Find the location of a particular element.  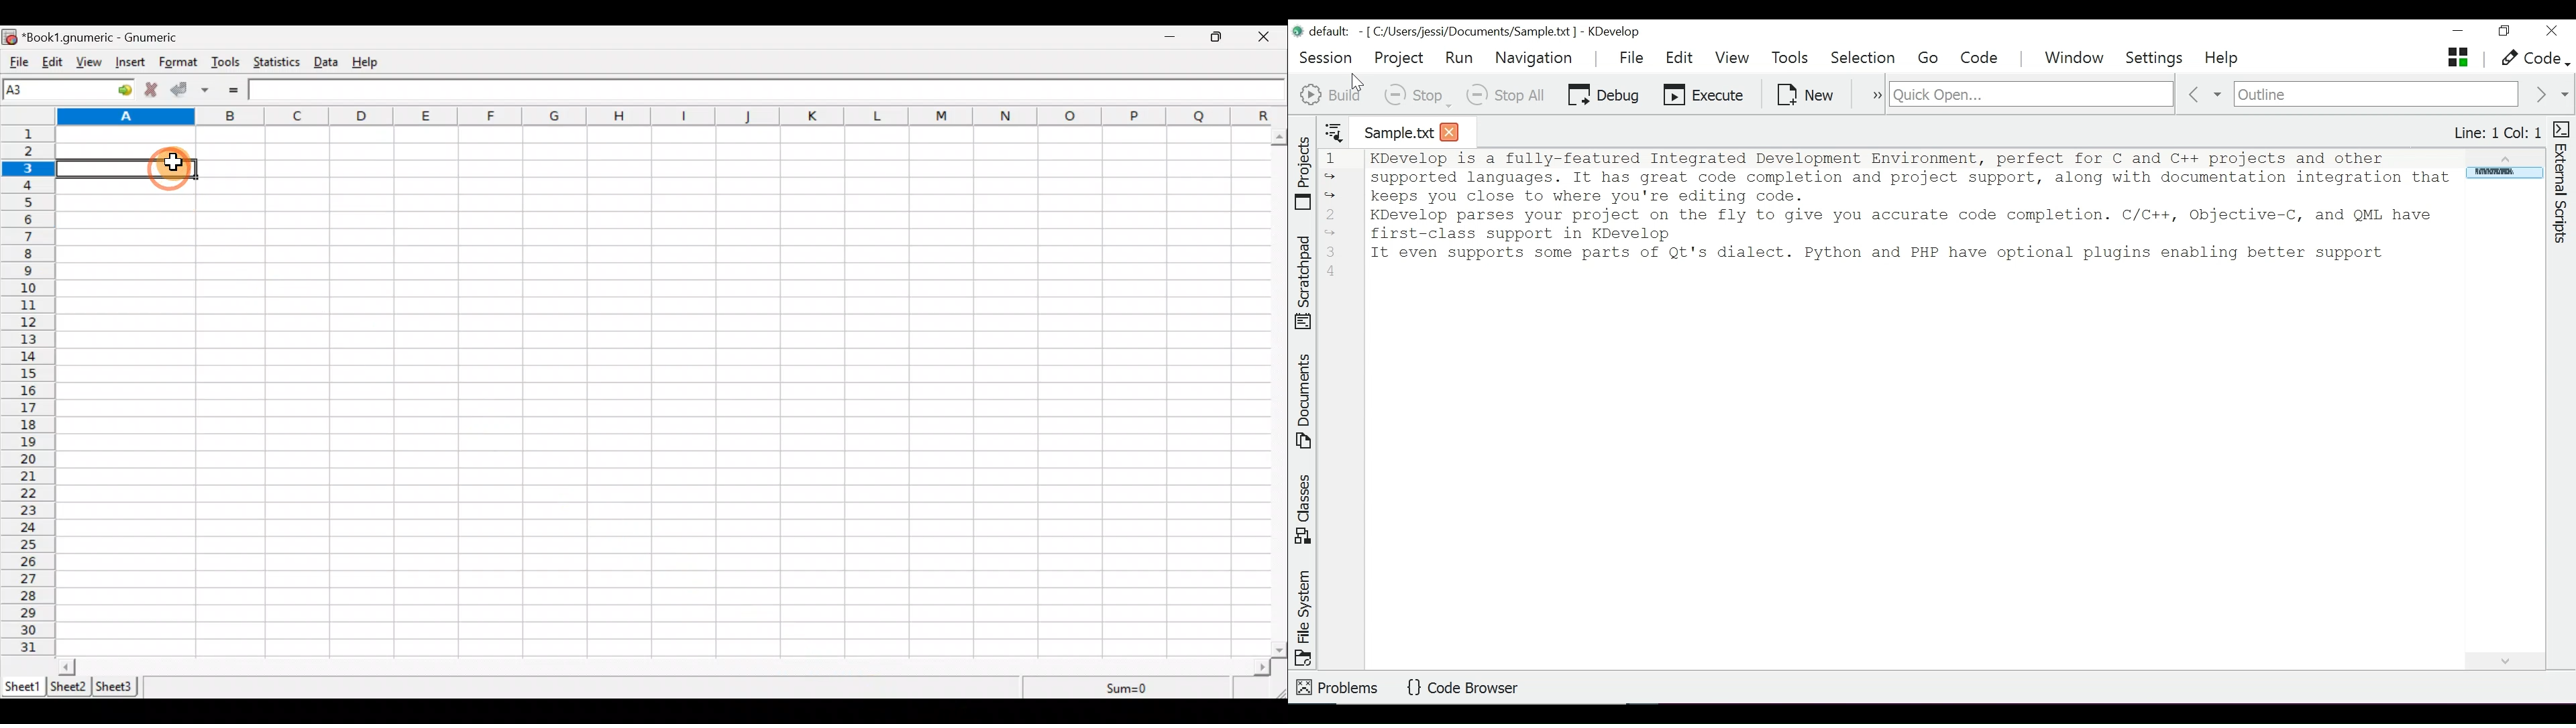

Enter formula is located at coordinates (241, 90).